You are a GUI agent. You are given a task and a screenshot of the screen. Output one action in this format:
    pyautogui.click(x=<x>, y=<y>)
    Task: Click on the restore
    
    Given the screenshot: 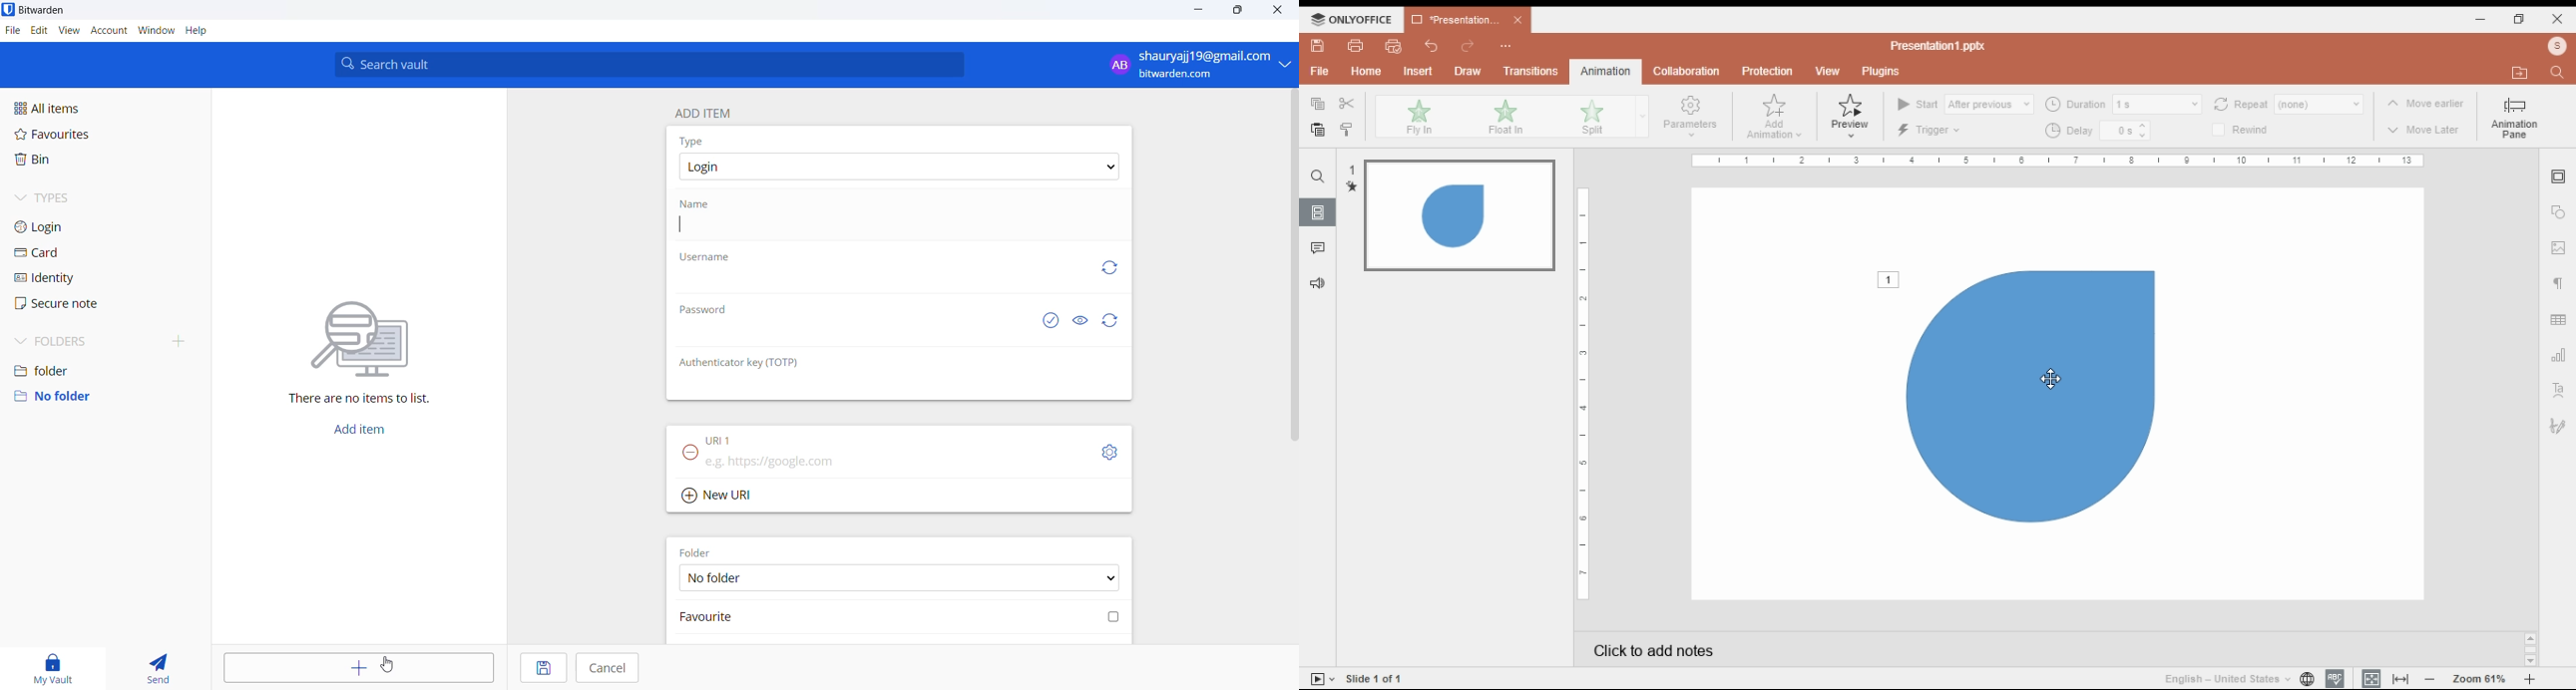 What is the action you would take?
    pyautogui.click(x=2520, y=20)
    